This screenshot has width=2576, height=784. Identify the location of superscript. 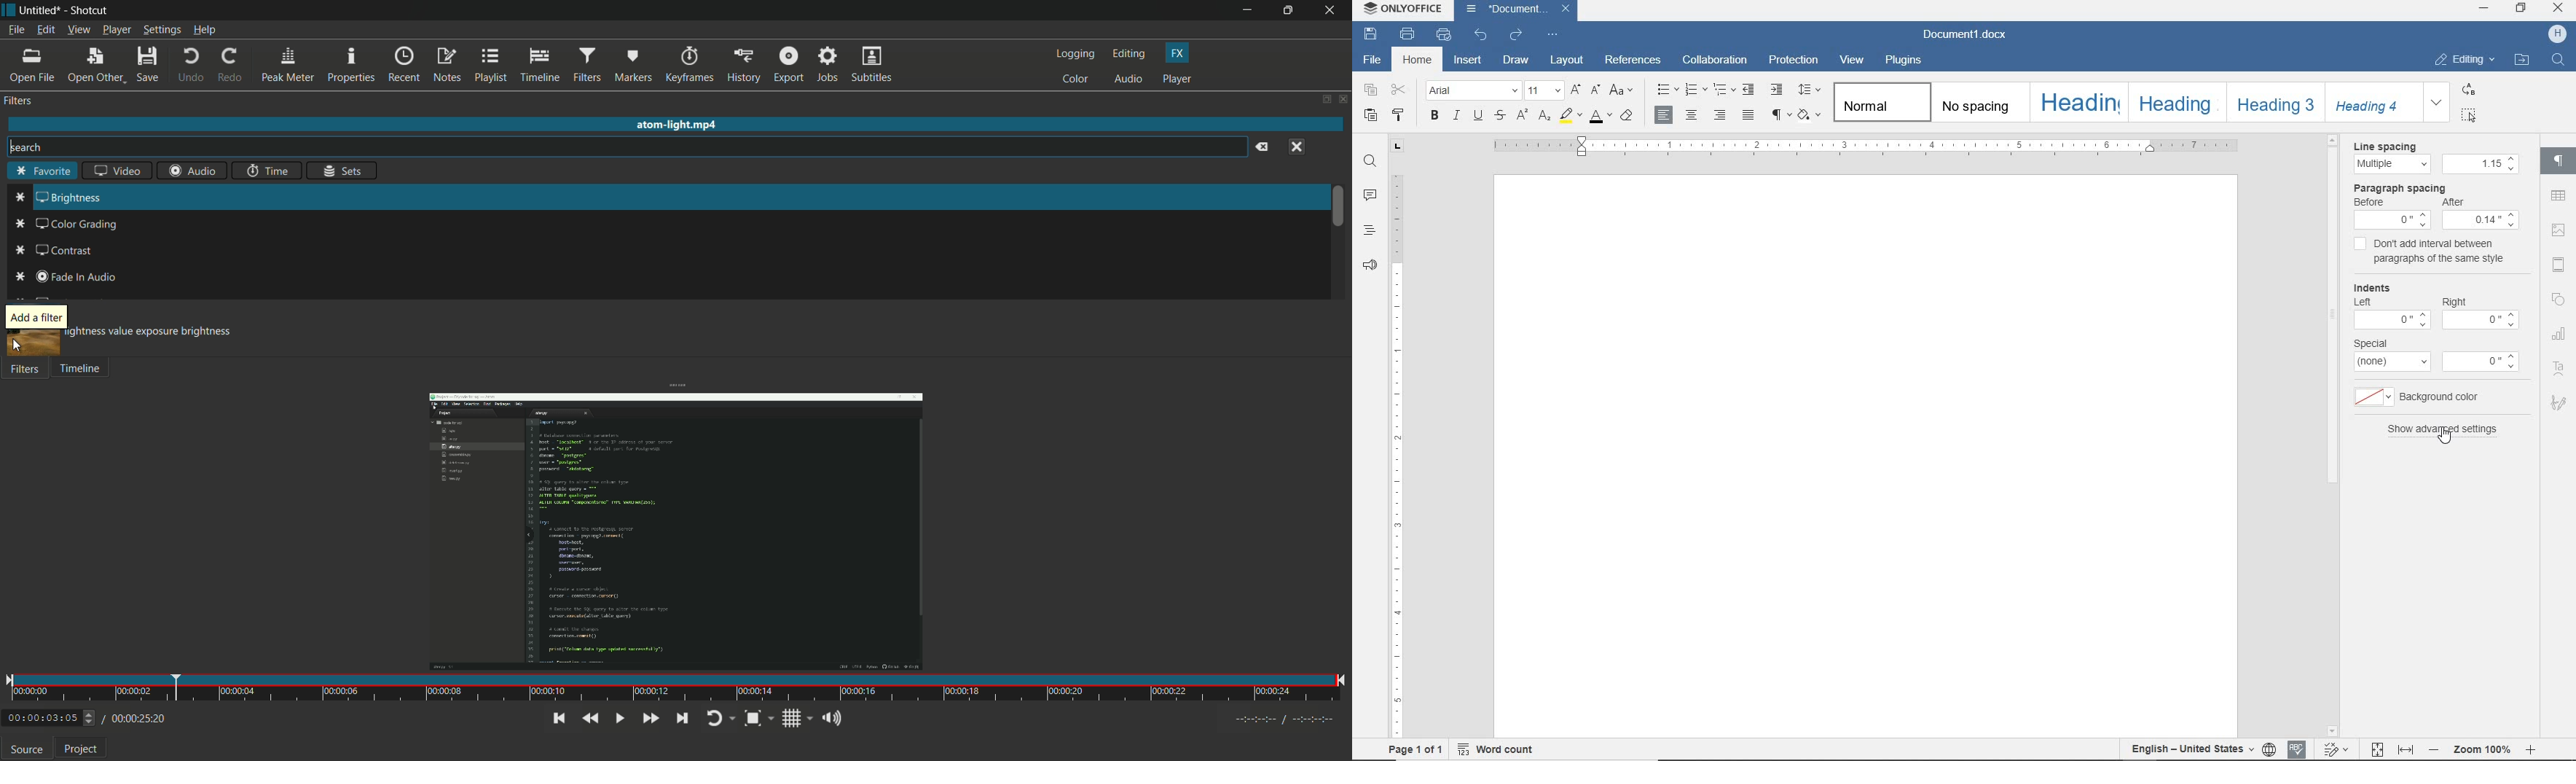
(1521, 117).